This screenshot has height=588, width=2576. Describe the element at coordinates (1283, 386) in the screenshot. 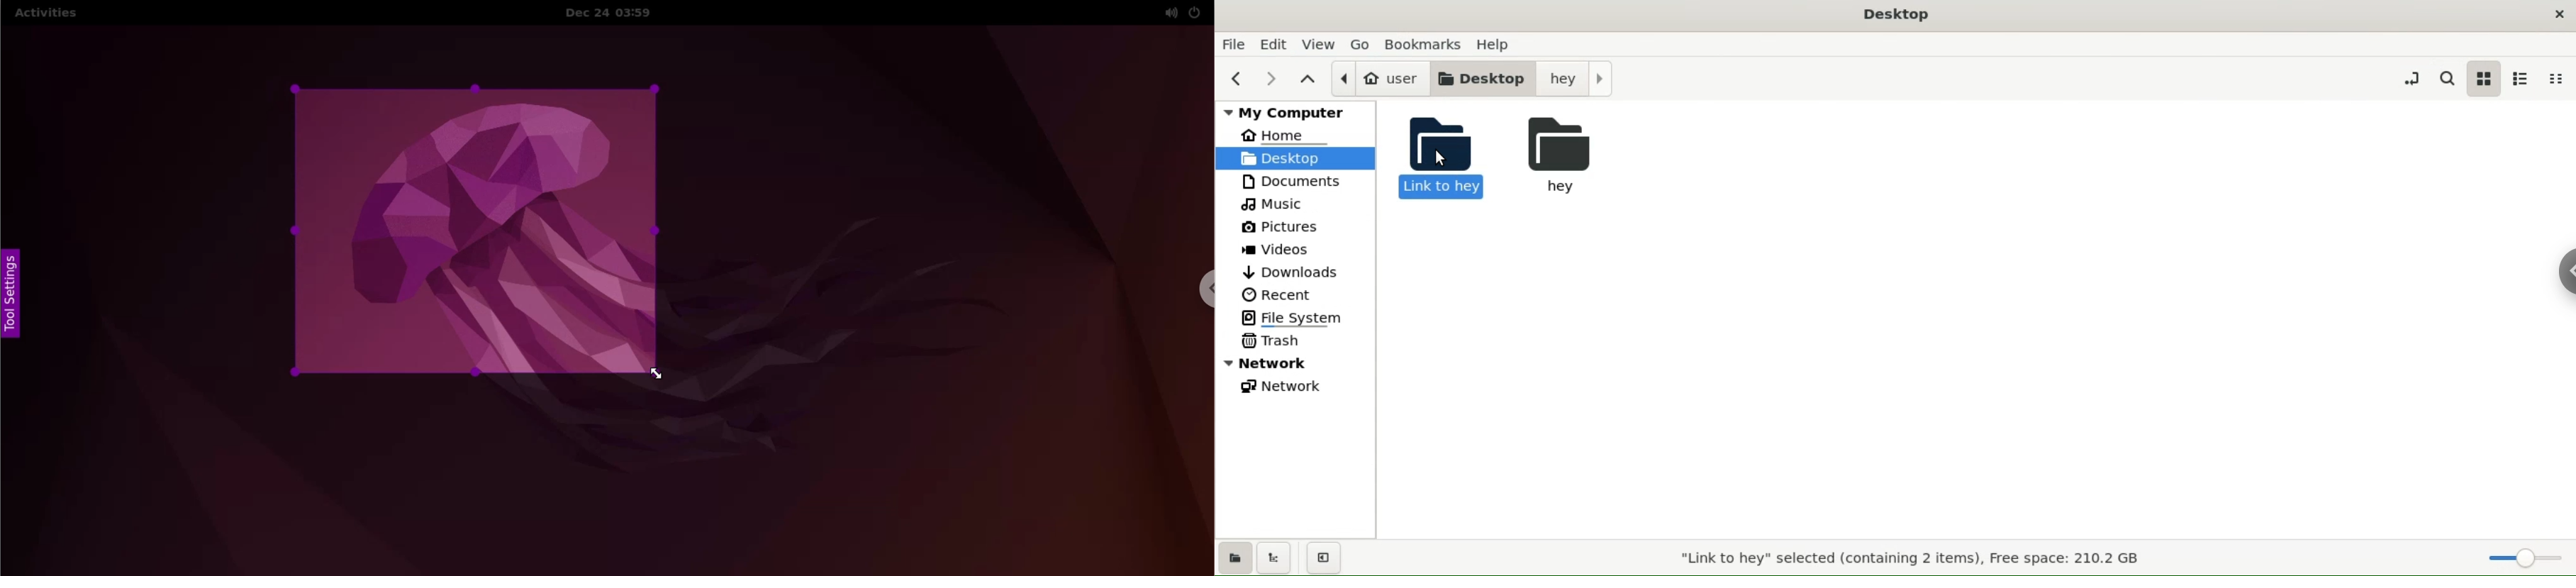

I see `network` at that location.